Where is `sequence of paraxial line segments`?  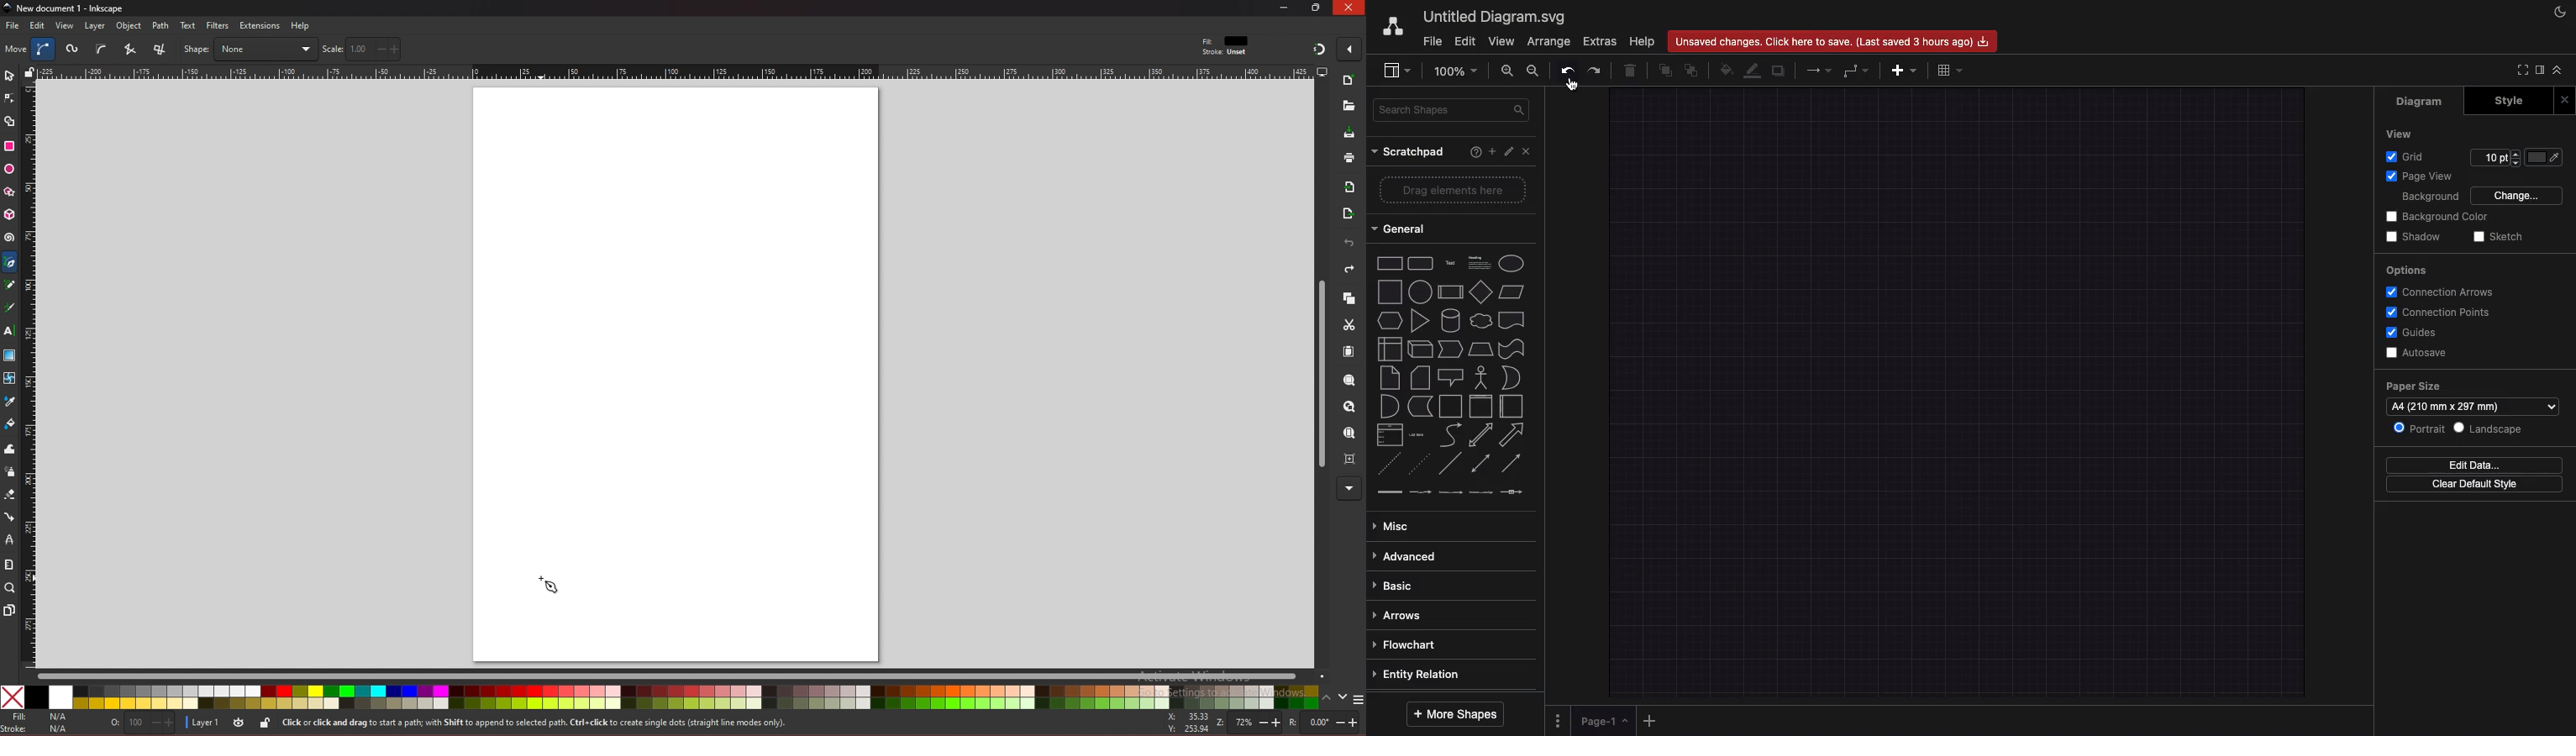
sequence of paraxial line segments is located at coordinates (162, 50).